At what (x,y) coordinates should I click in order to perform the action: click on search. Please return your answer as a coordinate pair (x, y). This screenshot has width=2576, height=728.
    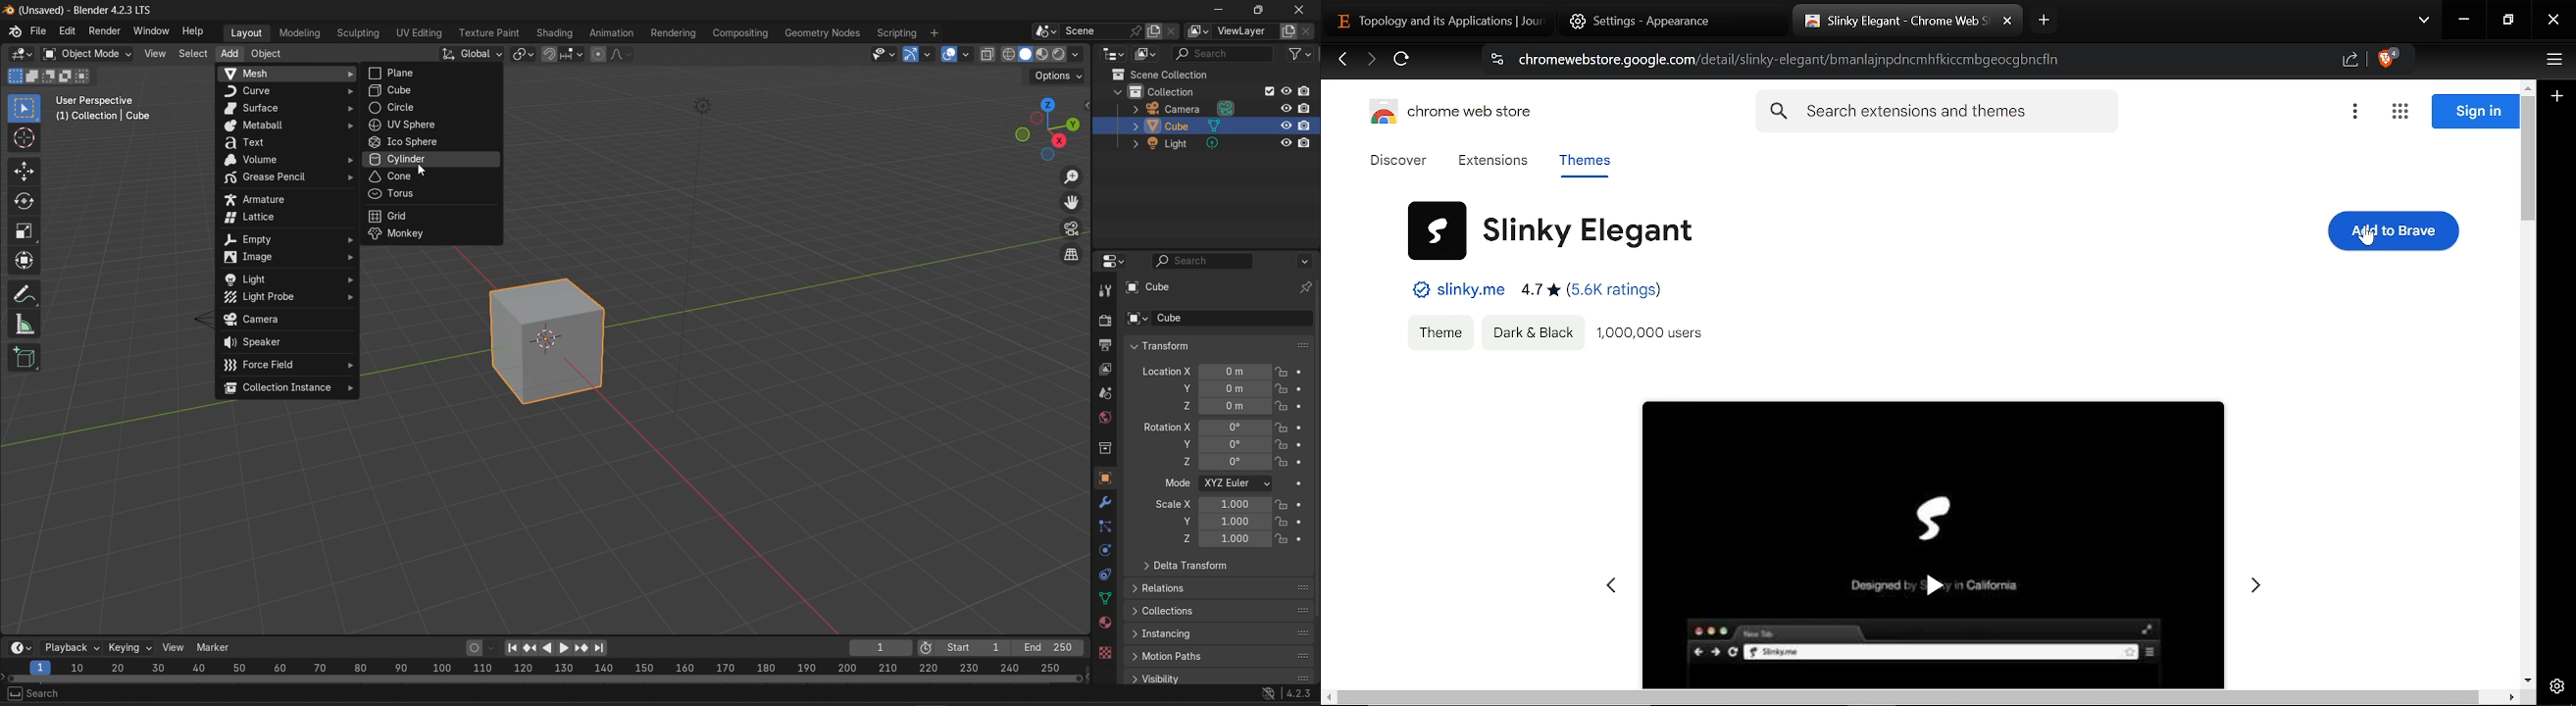
    Looking at the image, I should click on (37, 694).